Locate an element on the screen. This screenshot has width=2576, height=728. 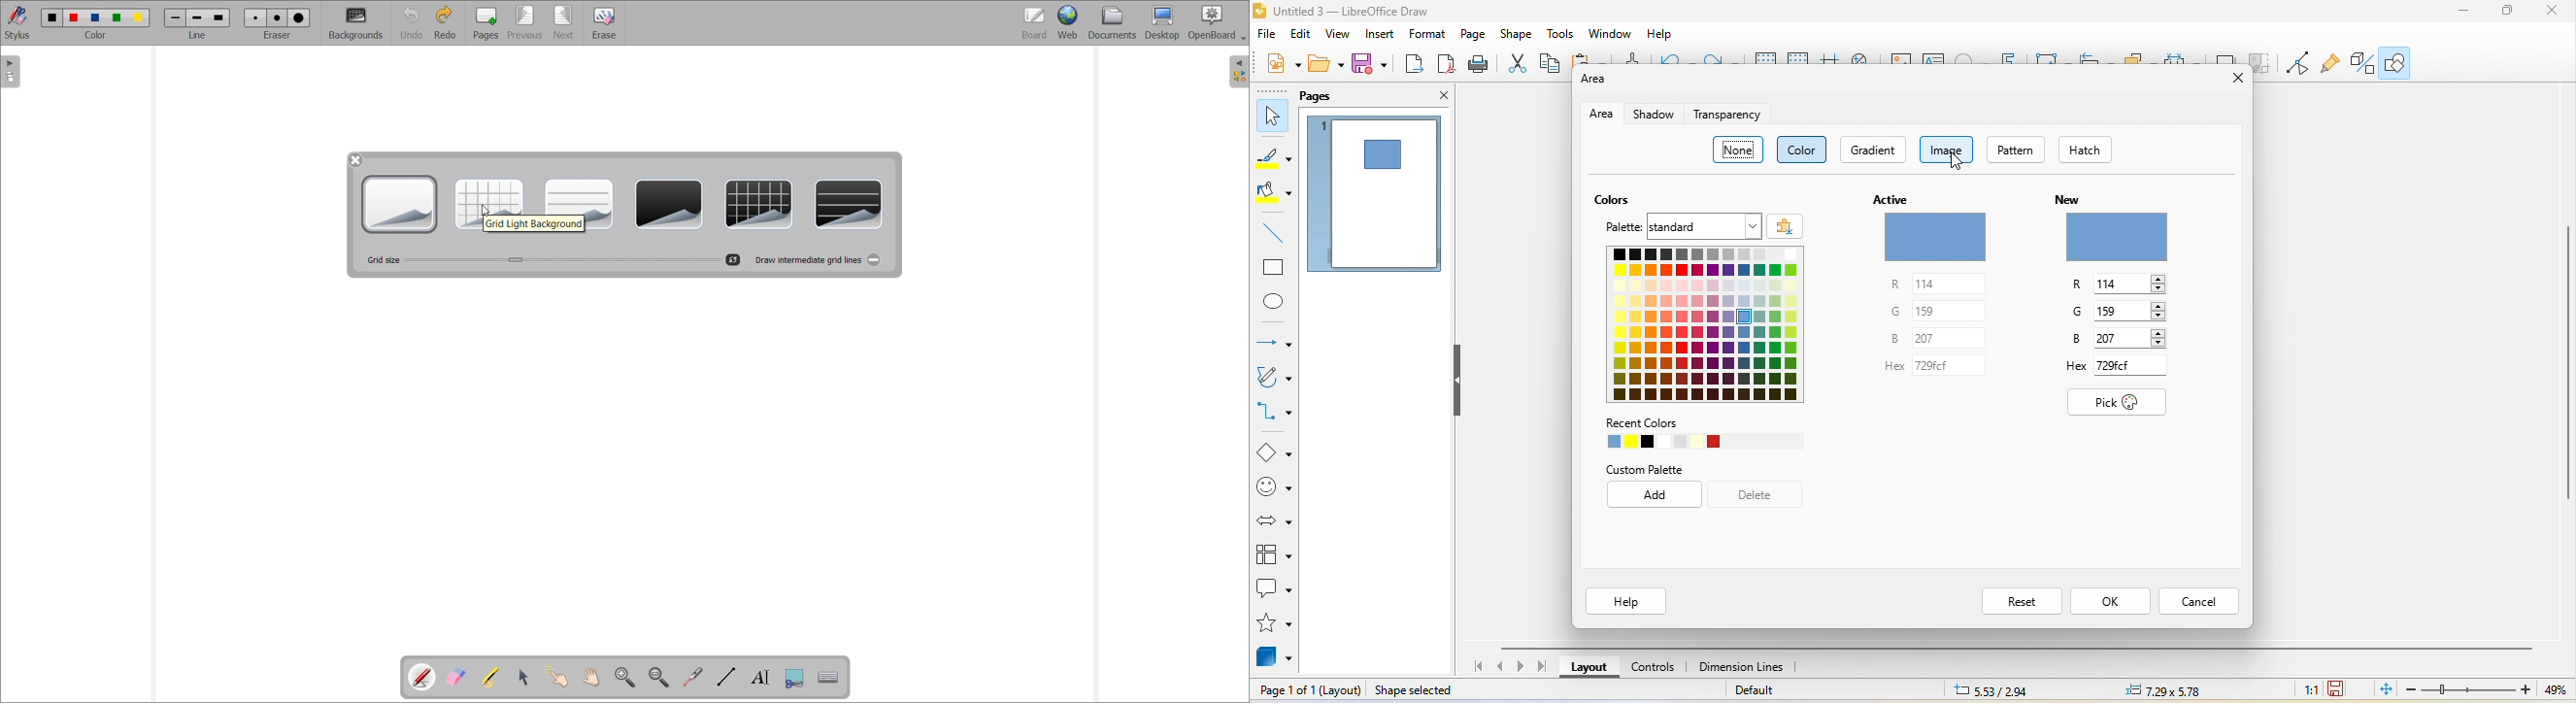
special character is located at coordinates (1971, 57).